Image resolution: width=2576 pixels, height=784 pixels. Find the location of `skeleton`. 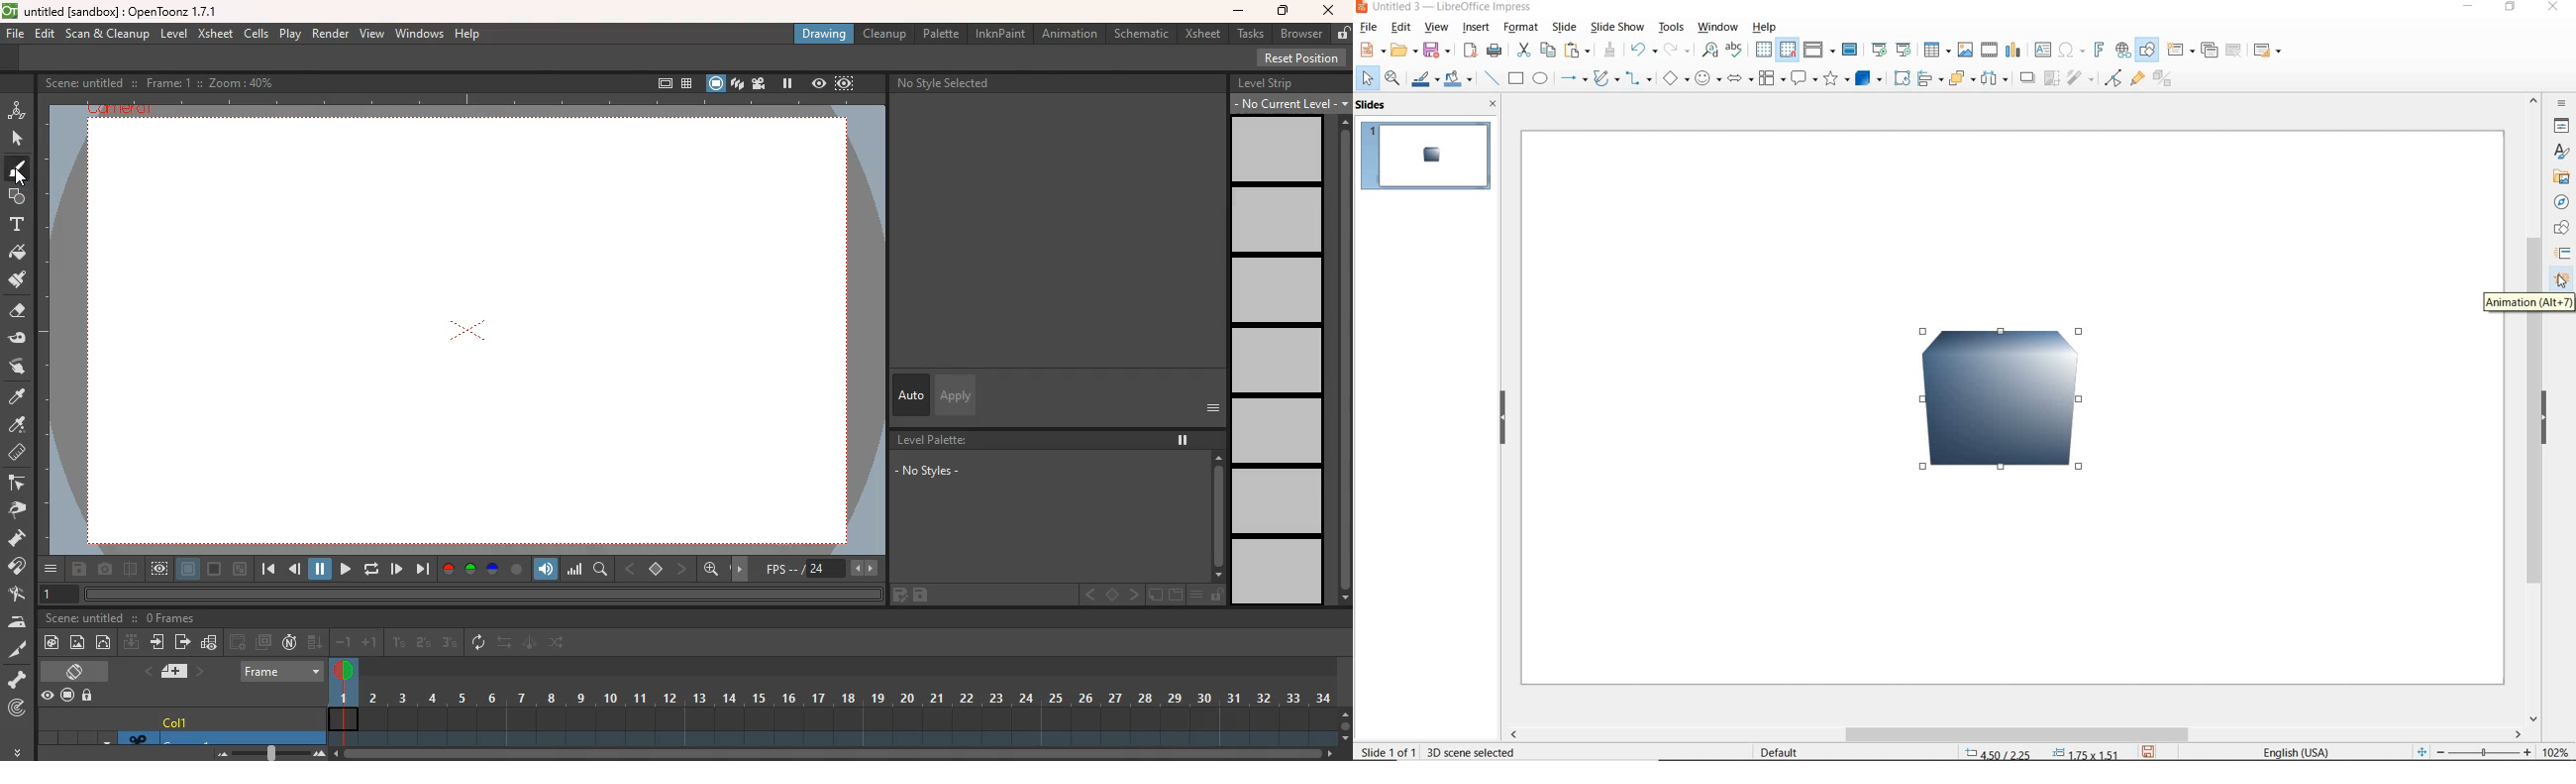

skeleton is located at coordinates (19, 680).